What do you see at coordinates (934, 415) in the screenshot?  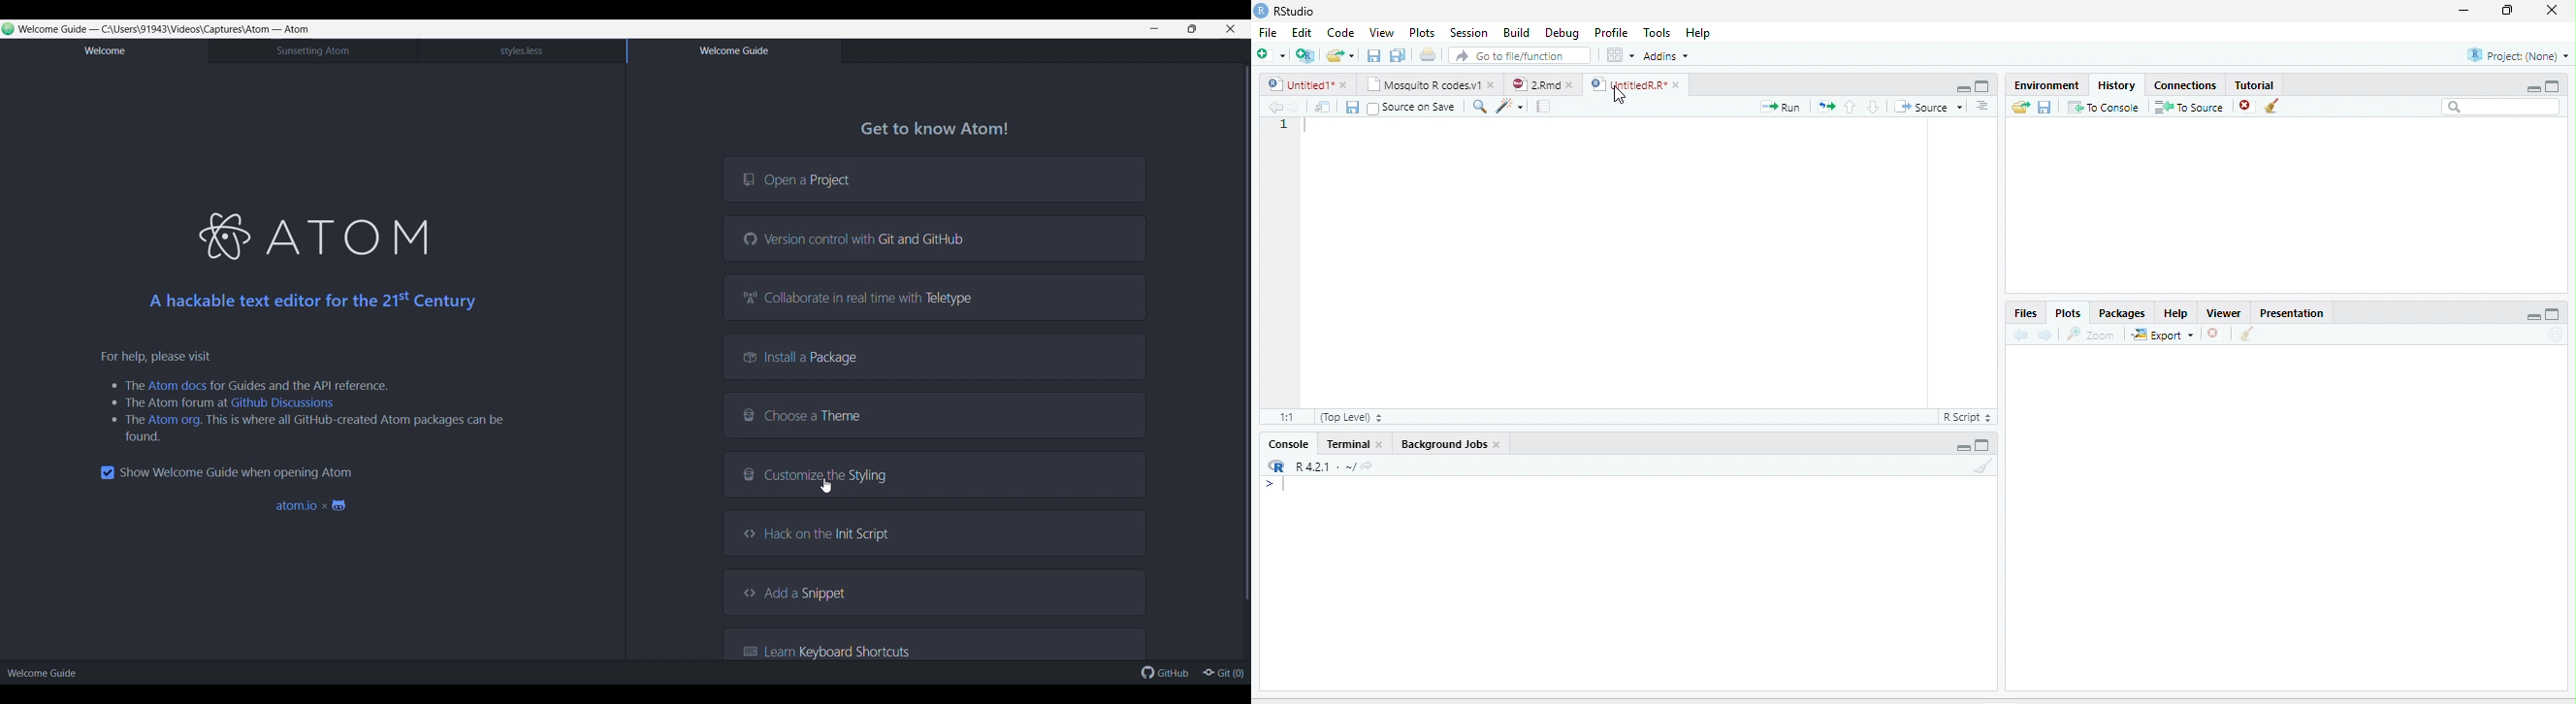 I see `Choose a Theme` at bounding box center [934, 415].